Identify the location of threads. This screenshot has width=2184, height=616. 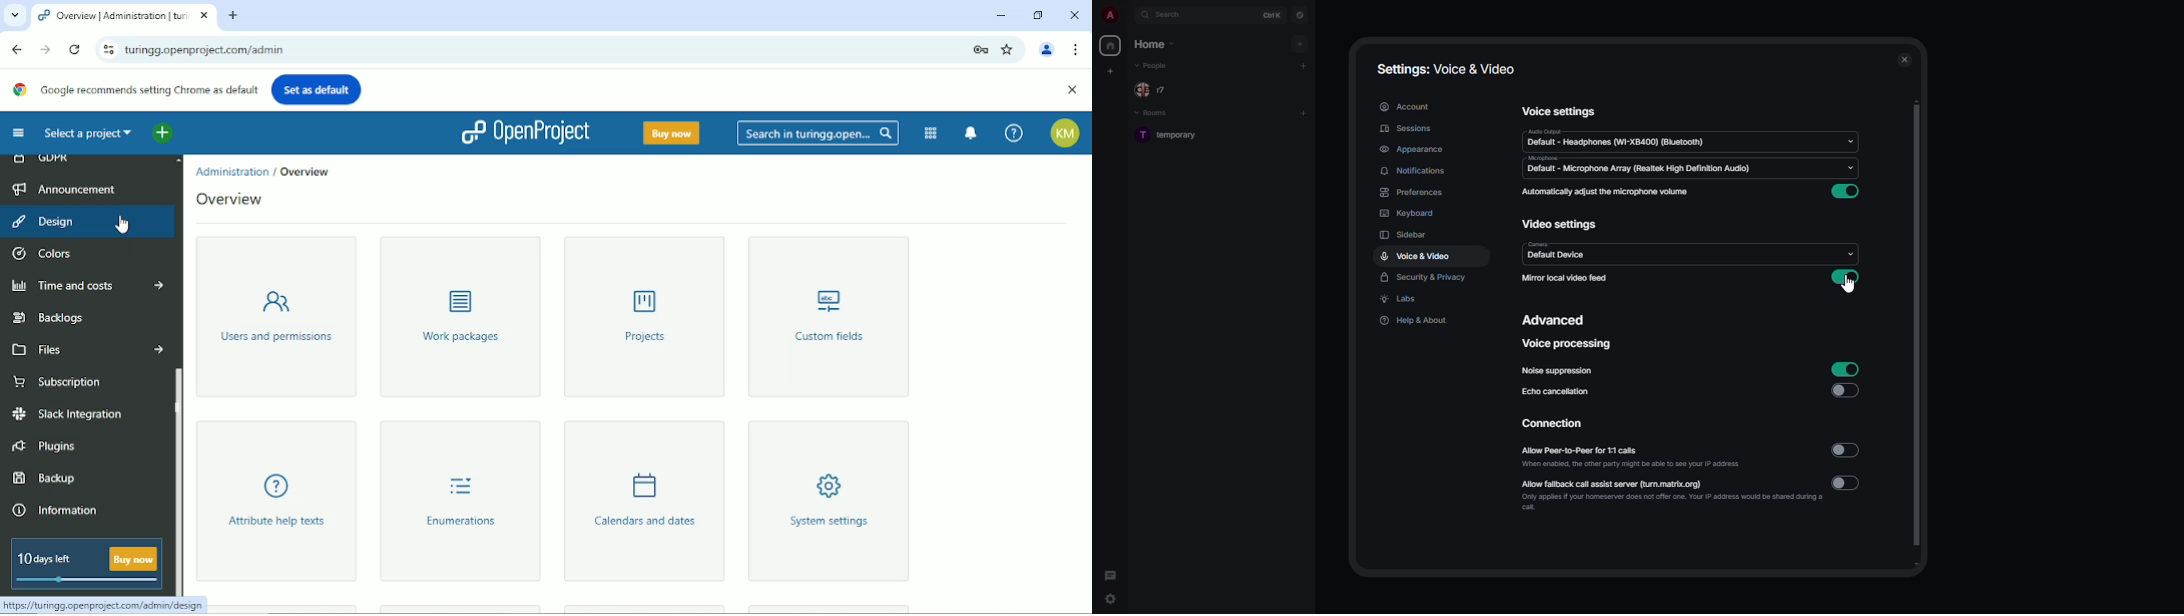
(1110, 572).